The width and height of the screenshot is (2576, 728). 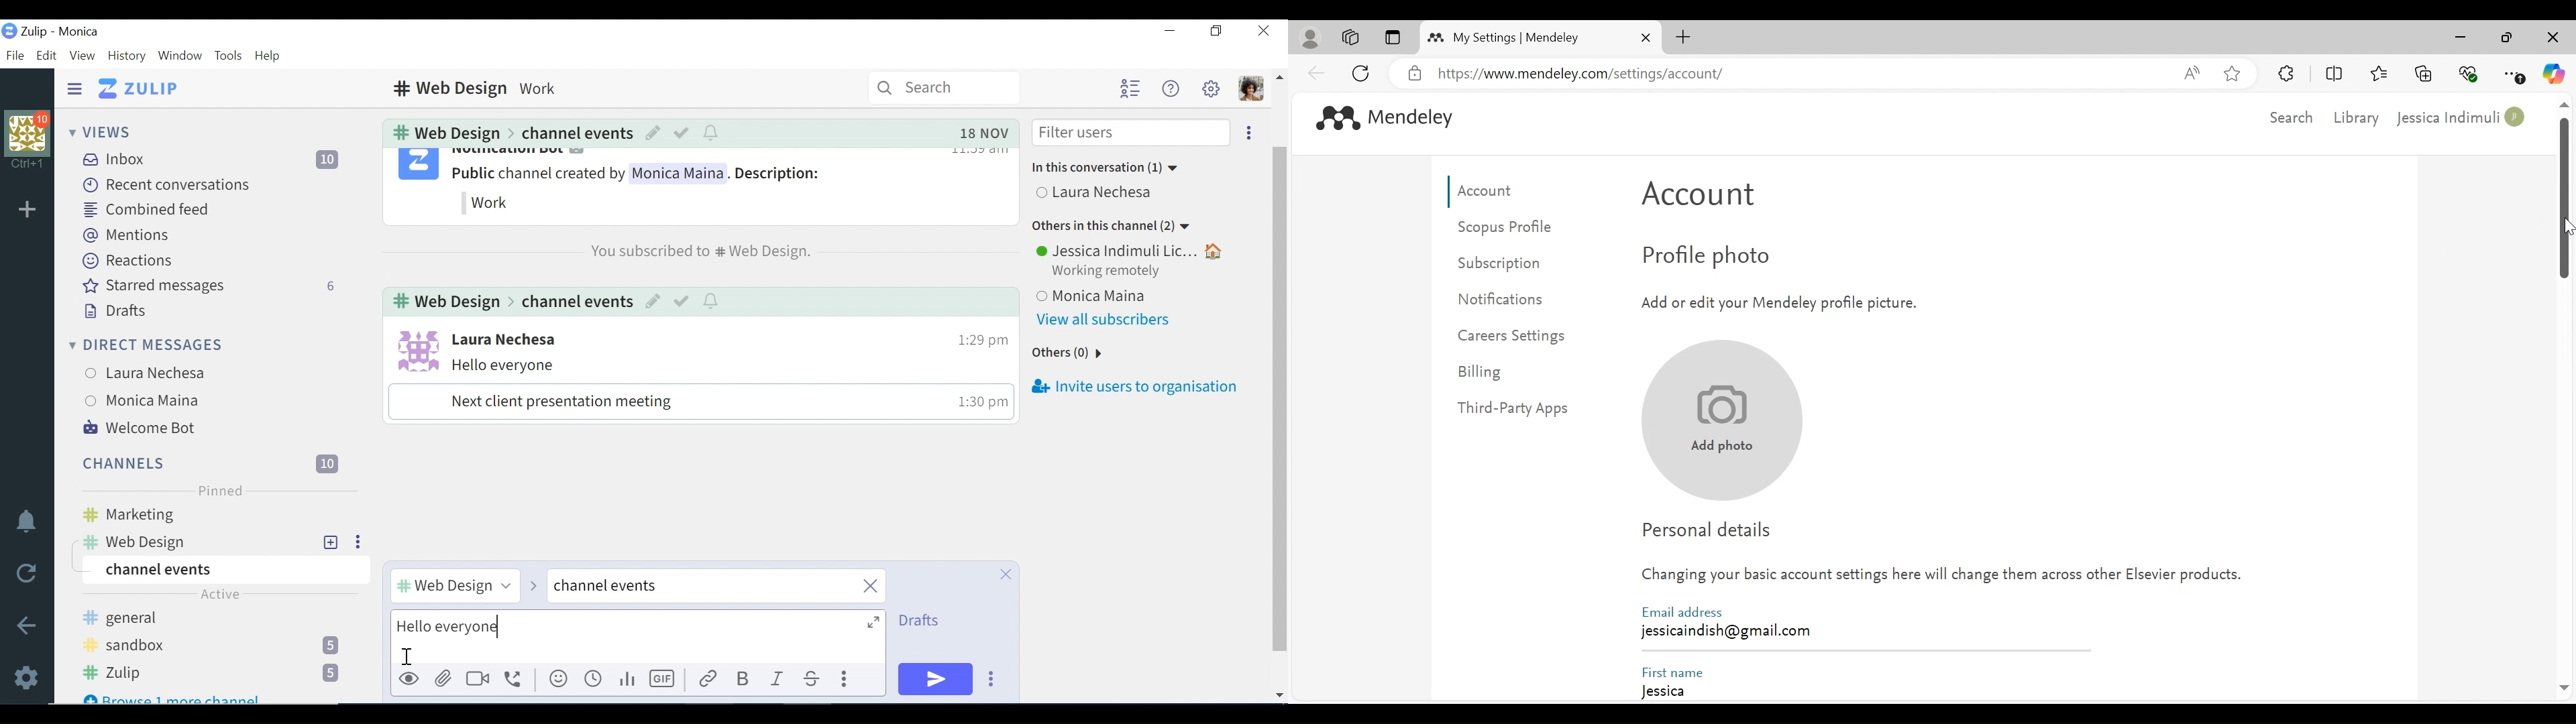 What do you see at coordinates (1777, 302) in the screenshot?
I see `Add or edit your Mendeley Profile Photo` at bounding box center [1777, 302].